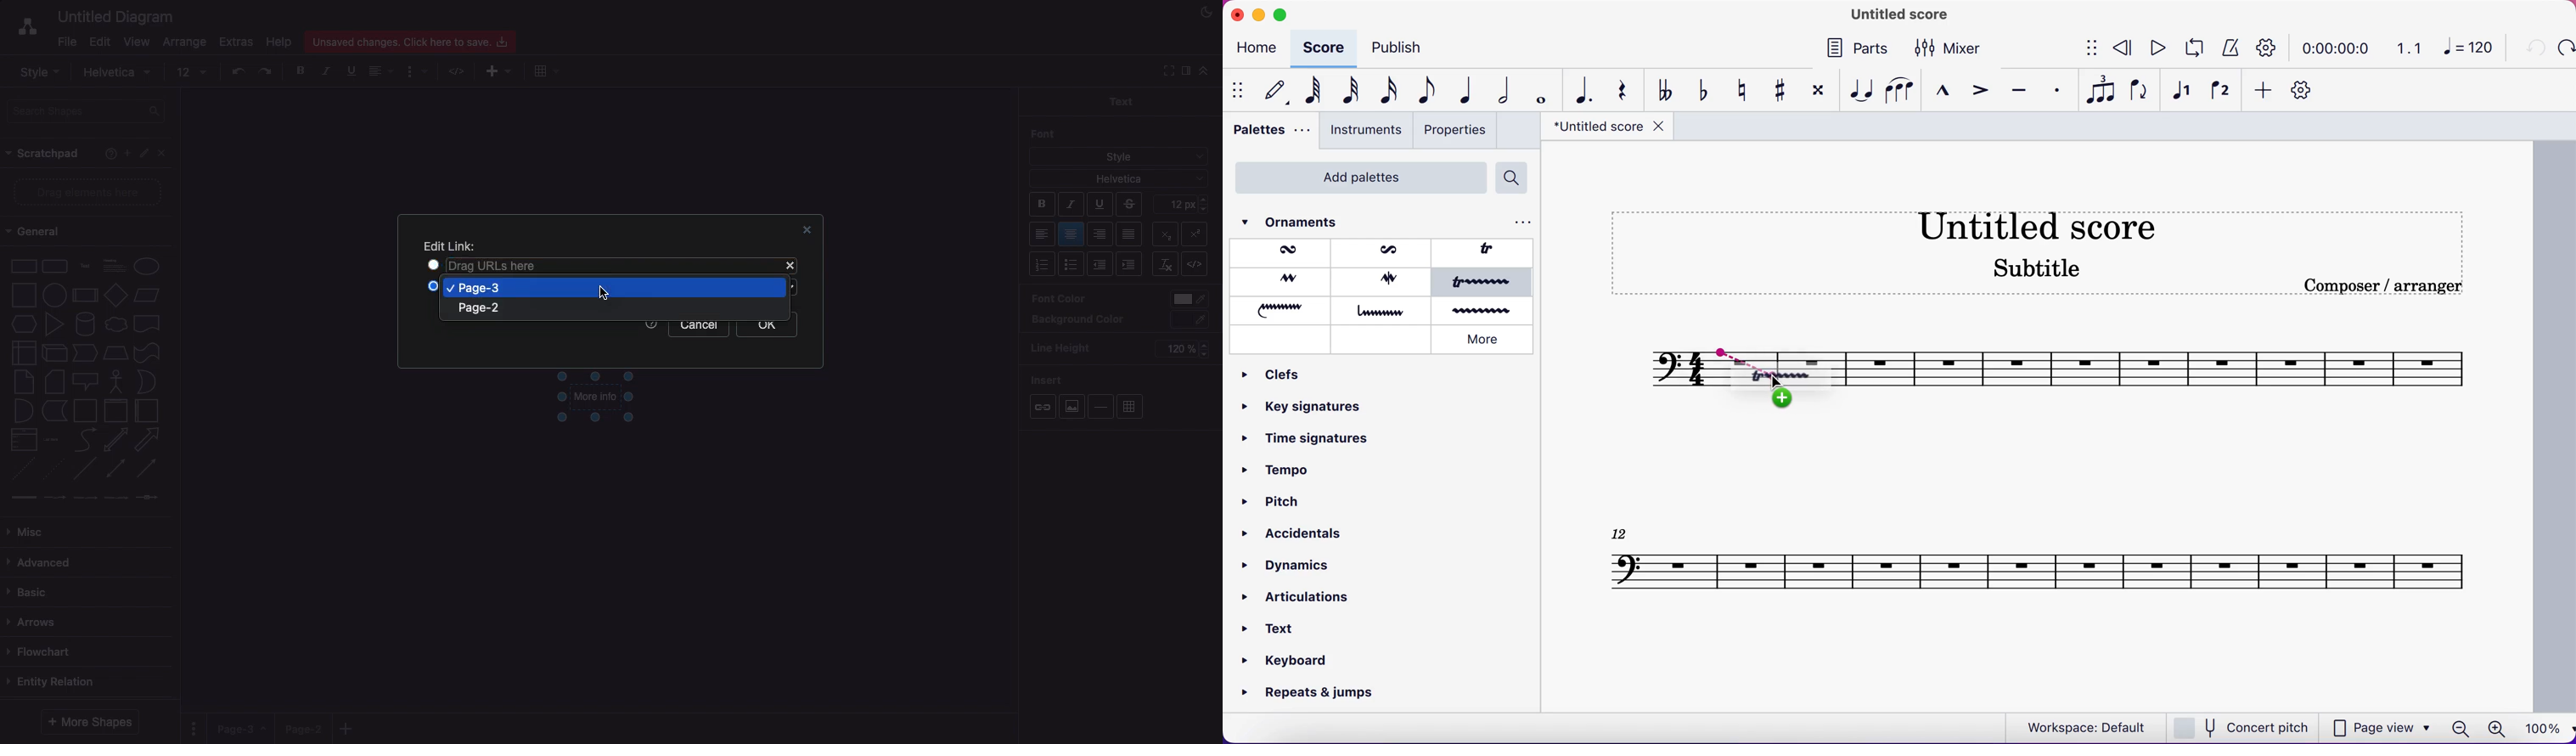 The width and height of the screenshot is (2576, 756). I want to click on search, so click(1516, 178).